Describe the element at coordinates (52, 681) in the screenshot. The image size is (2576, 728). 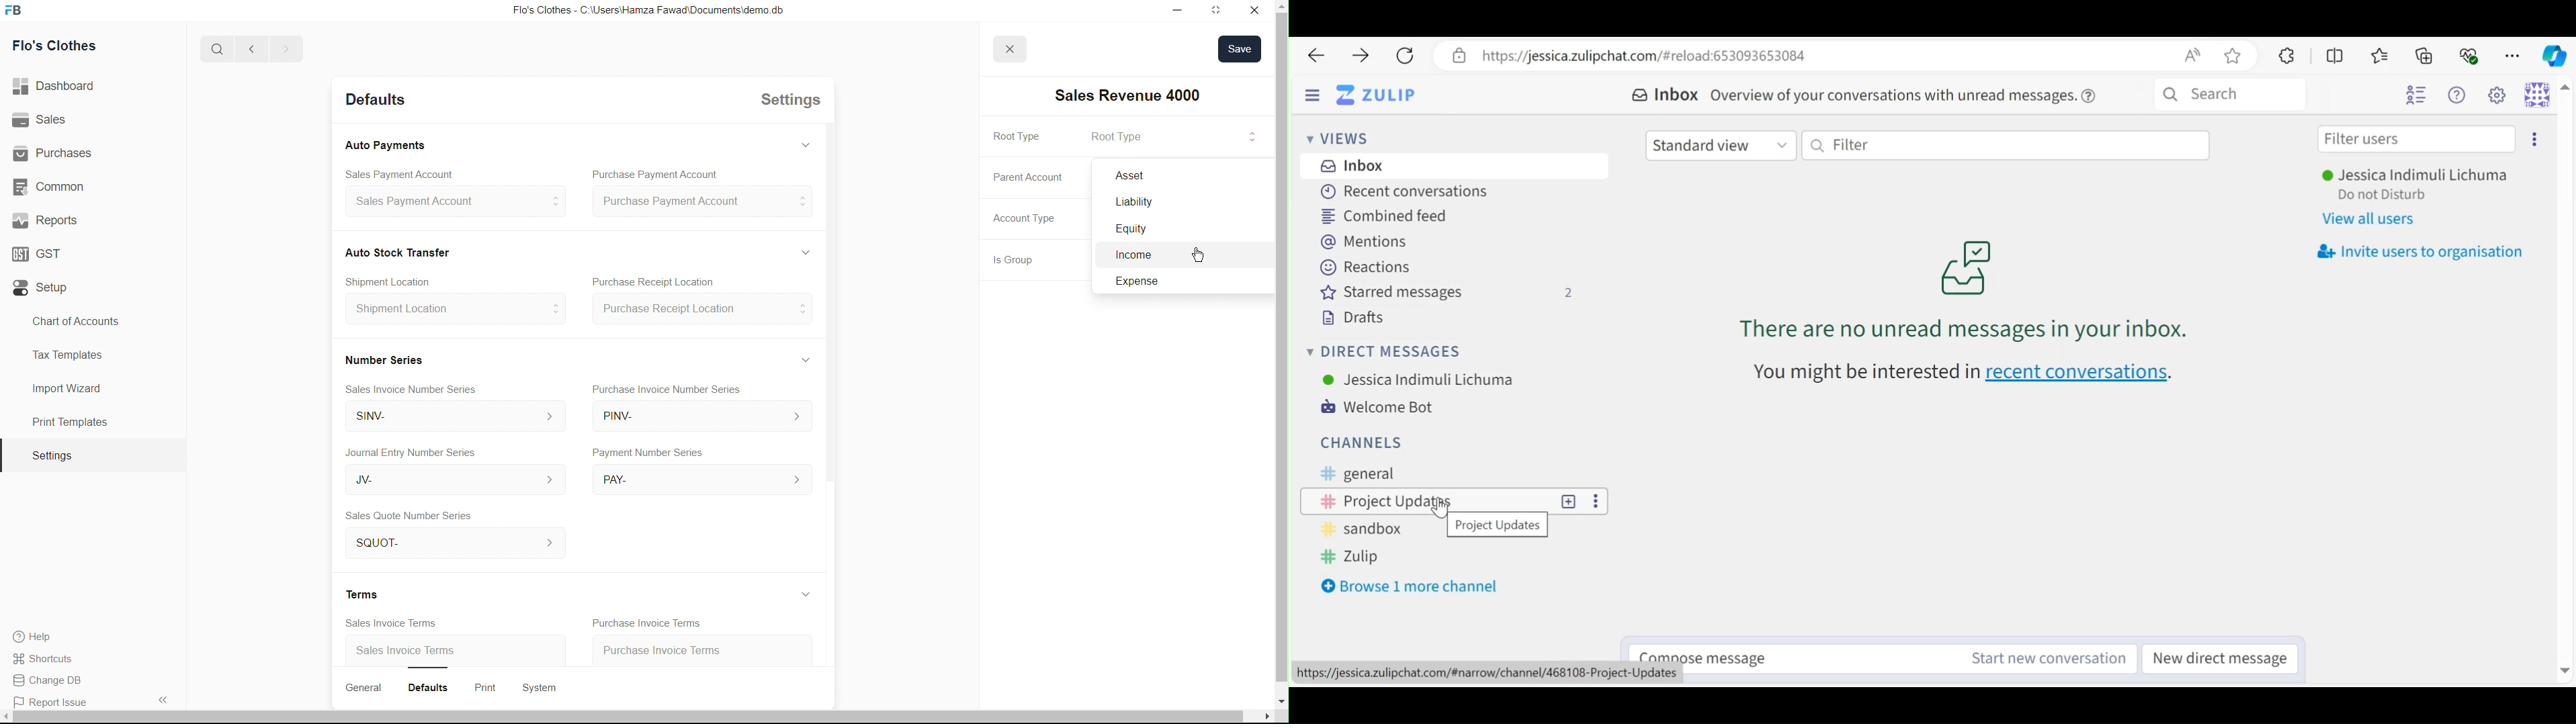
I see `Change DB` at that location.